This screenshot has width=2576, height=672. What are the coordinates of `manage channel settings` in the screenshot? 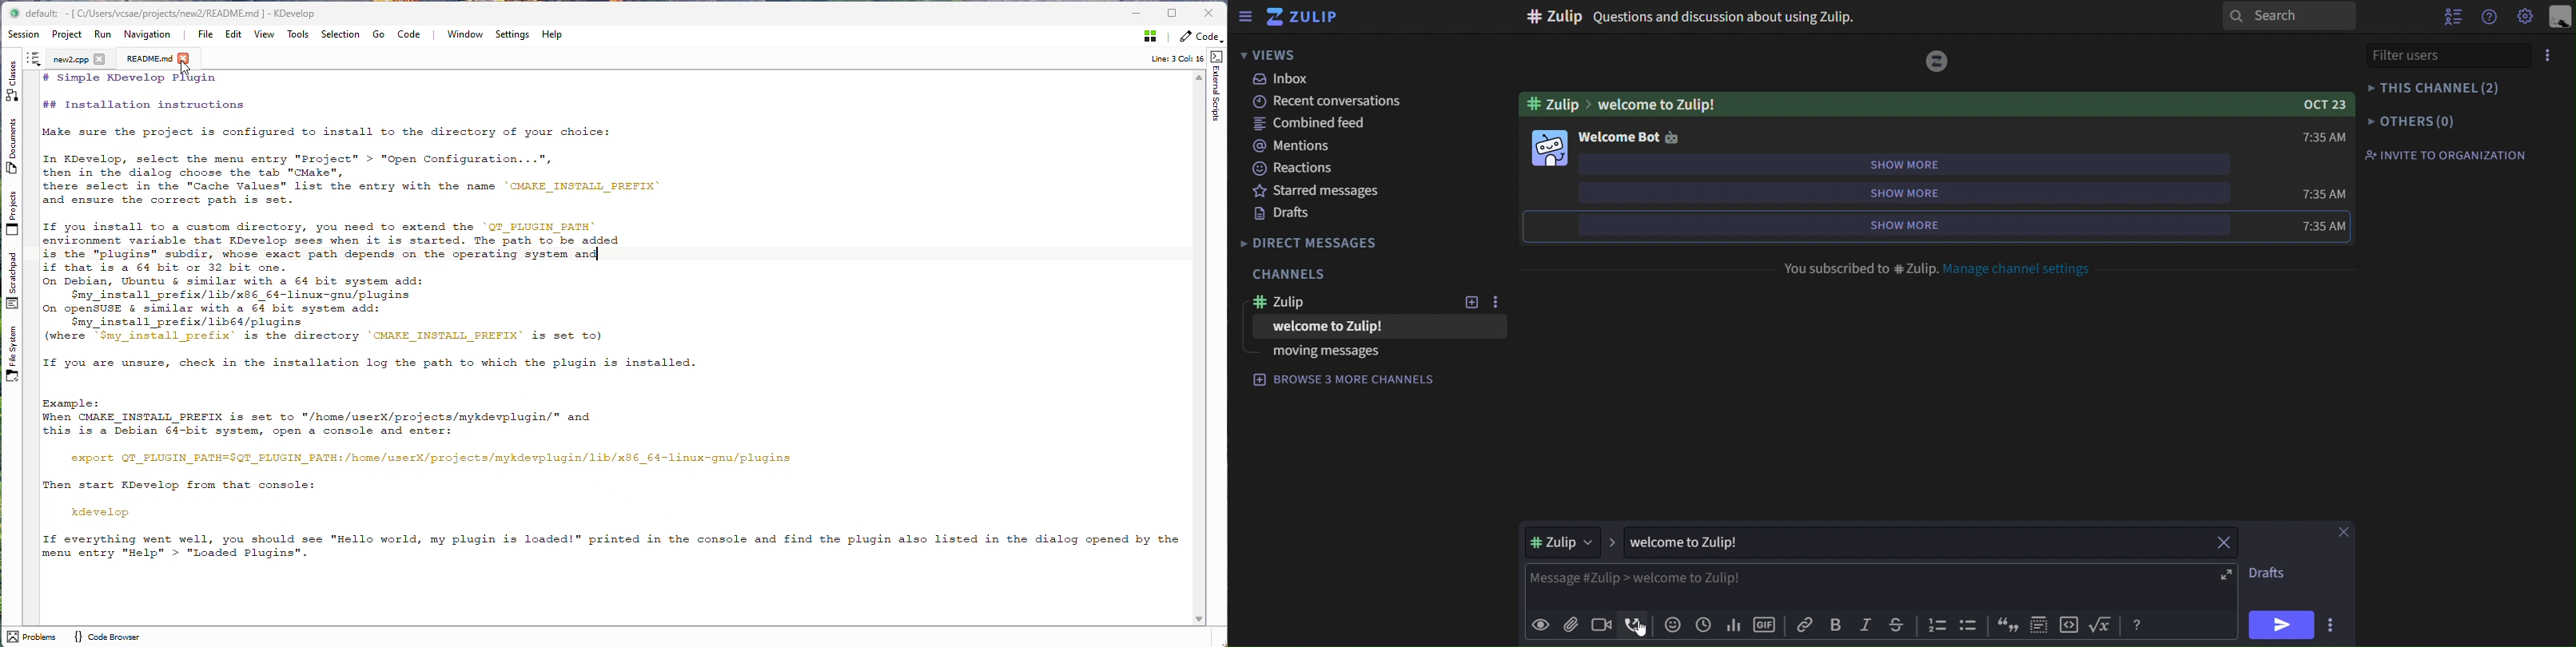 It's located at (2025, 268).